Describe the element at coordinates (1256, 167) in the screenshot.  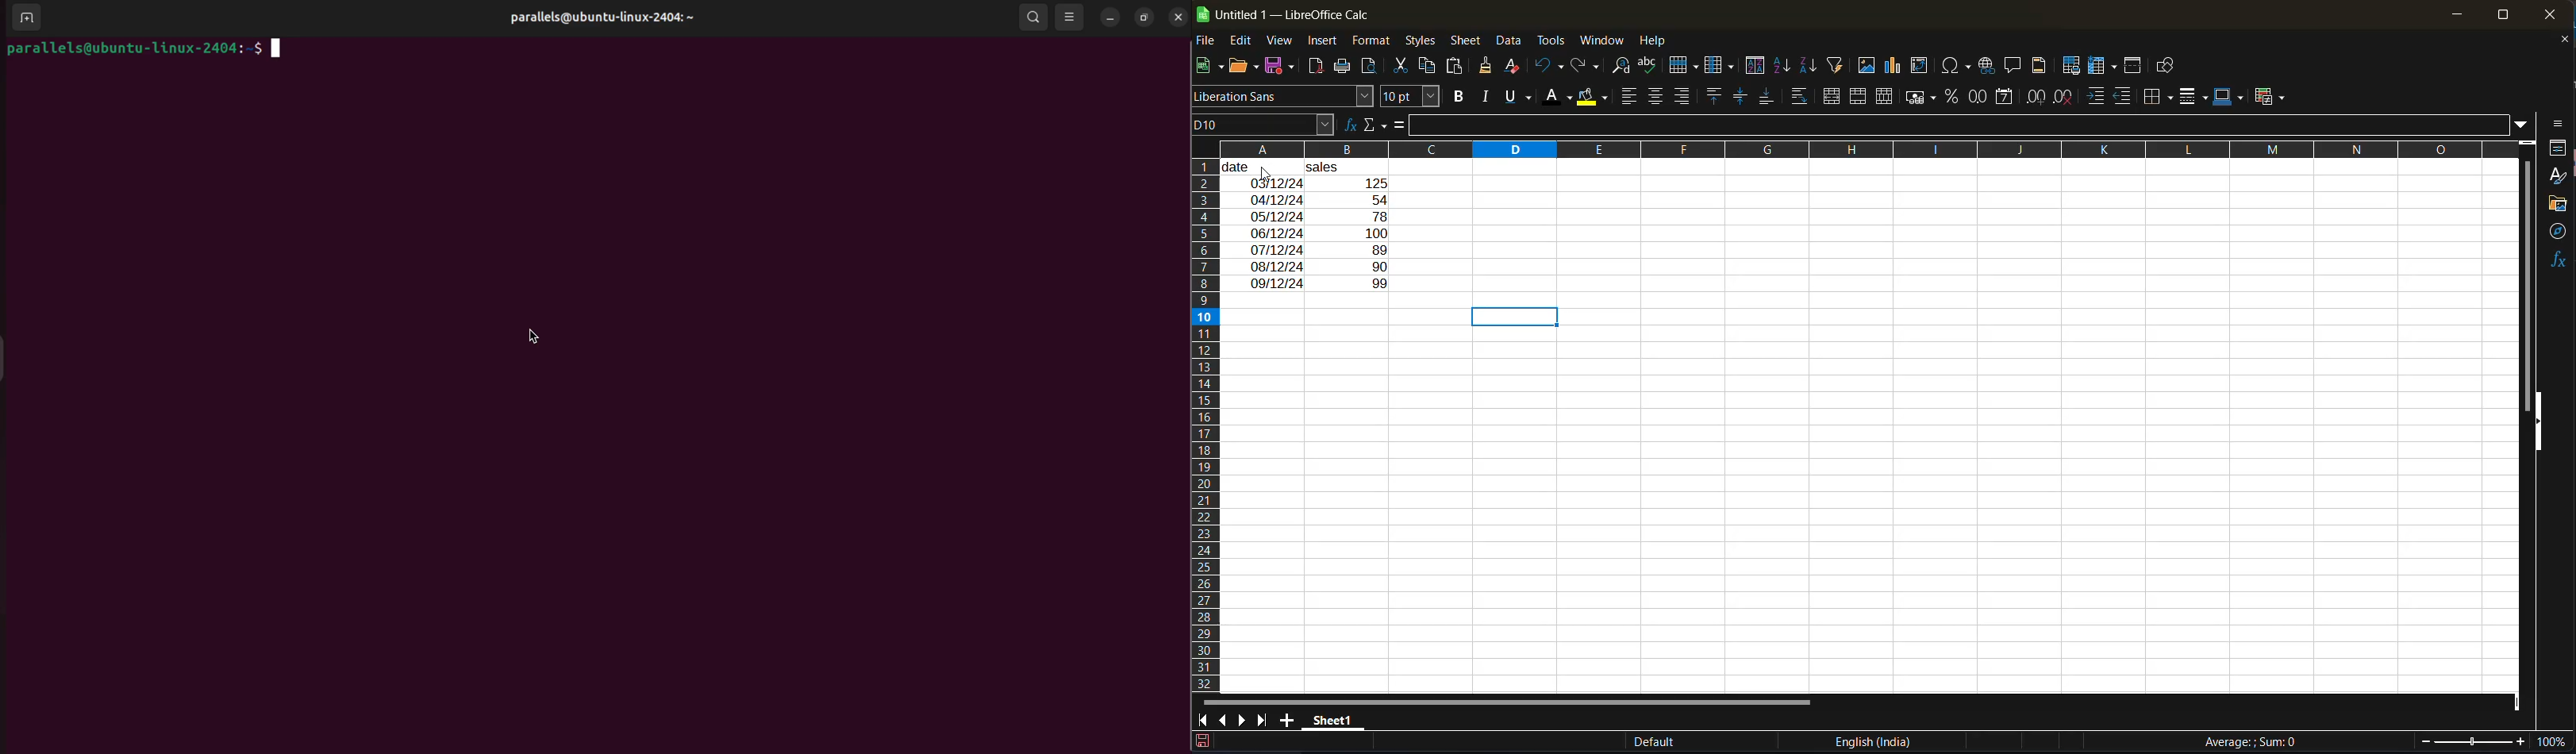
I see `date` at that location.